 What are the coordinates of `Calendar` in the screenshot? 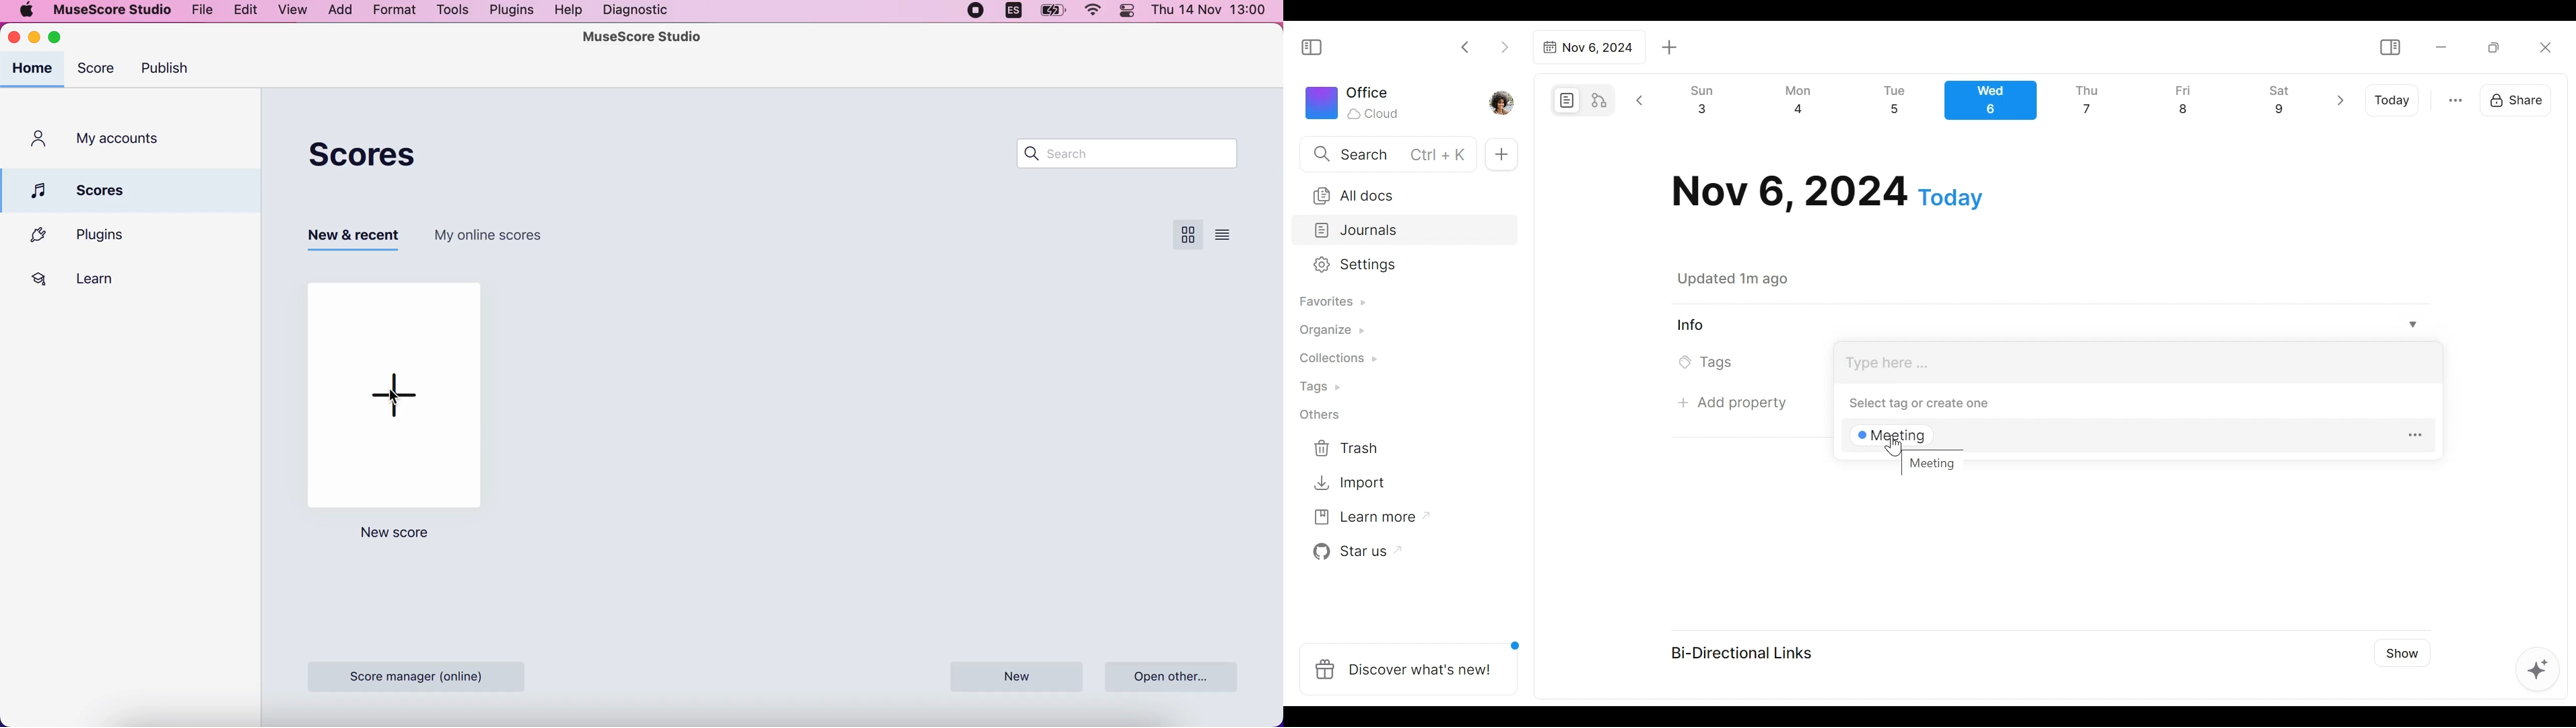 It's located at (1996, 104).